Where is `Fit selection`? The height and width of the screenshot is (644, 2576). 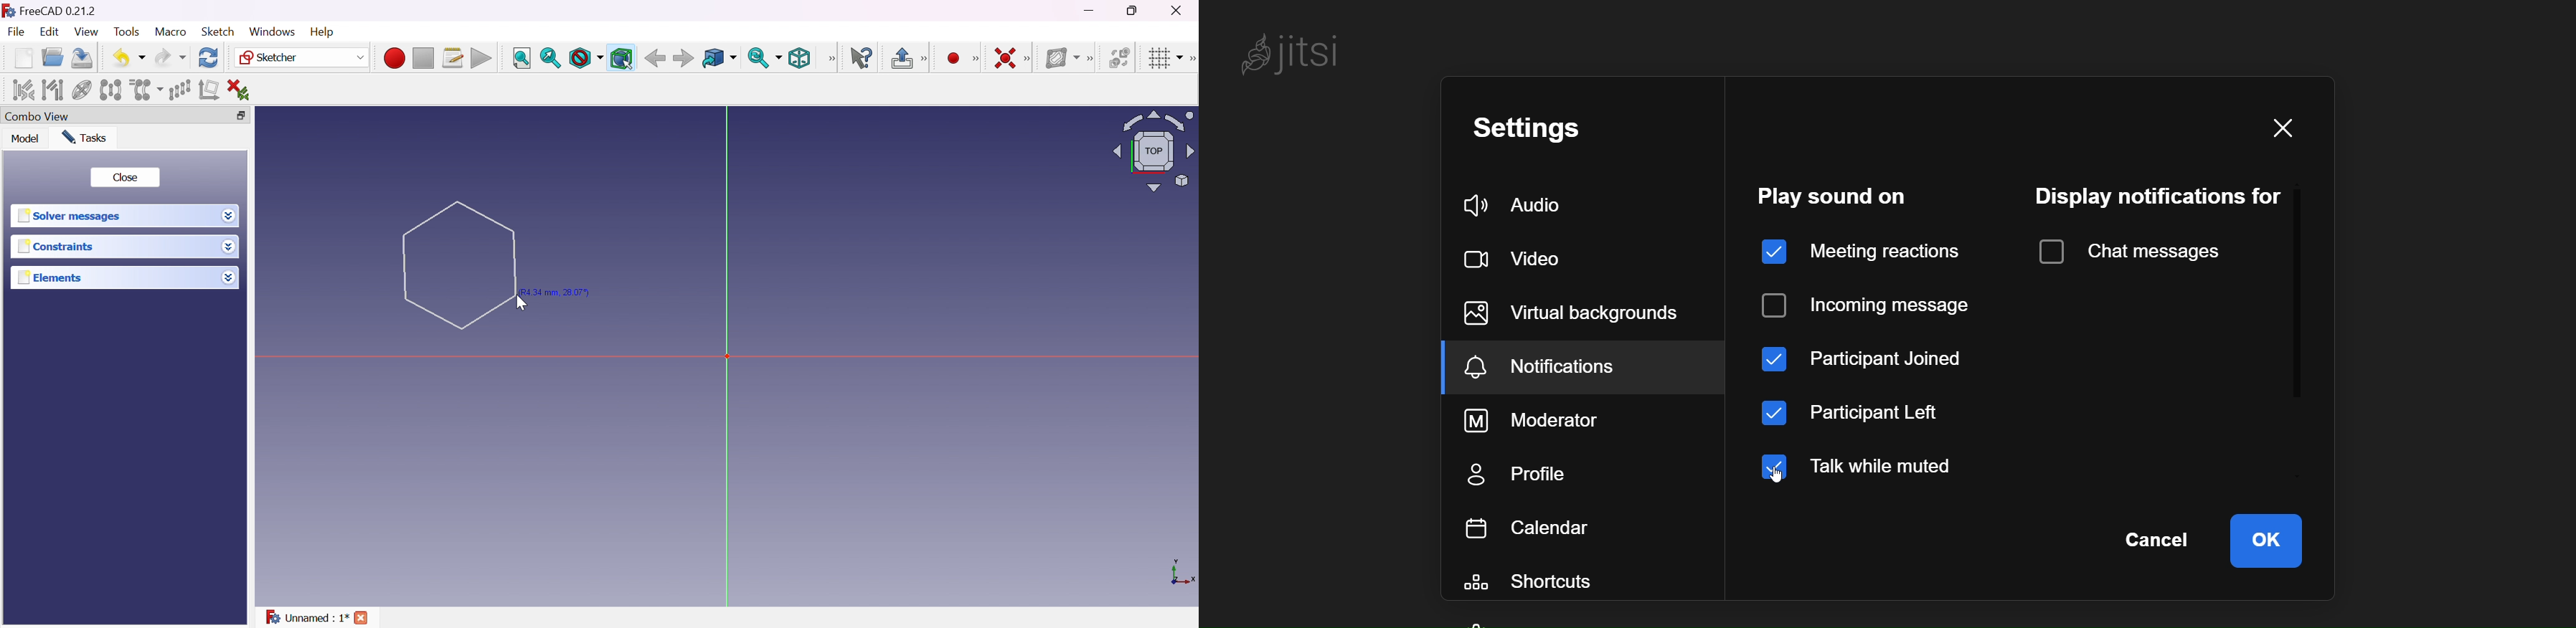 Fit selection is located at coordinates (551, 58).